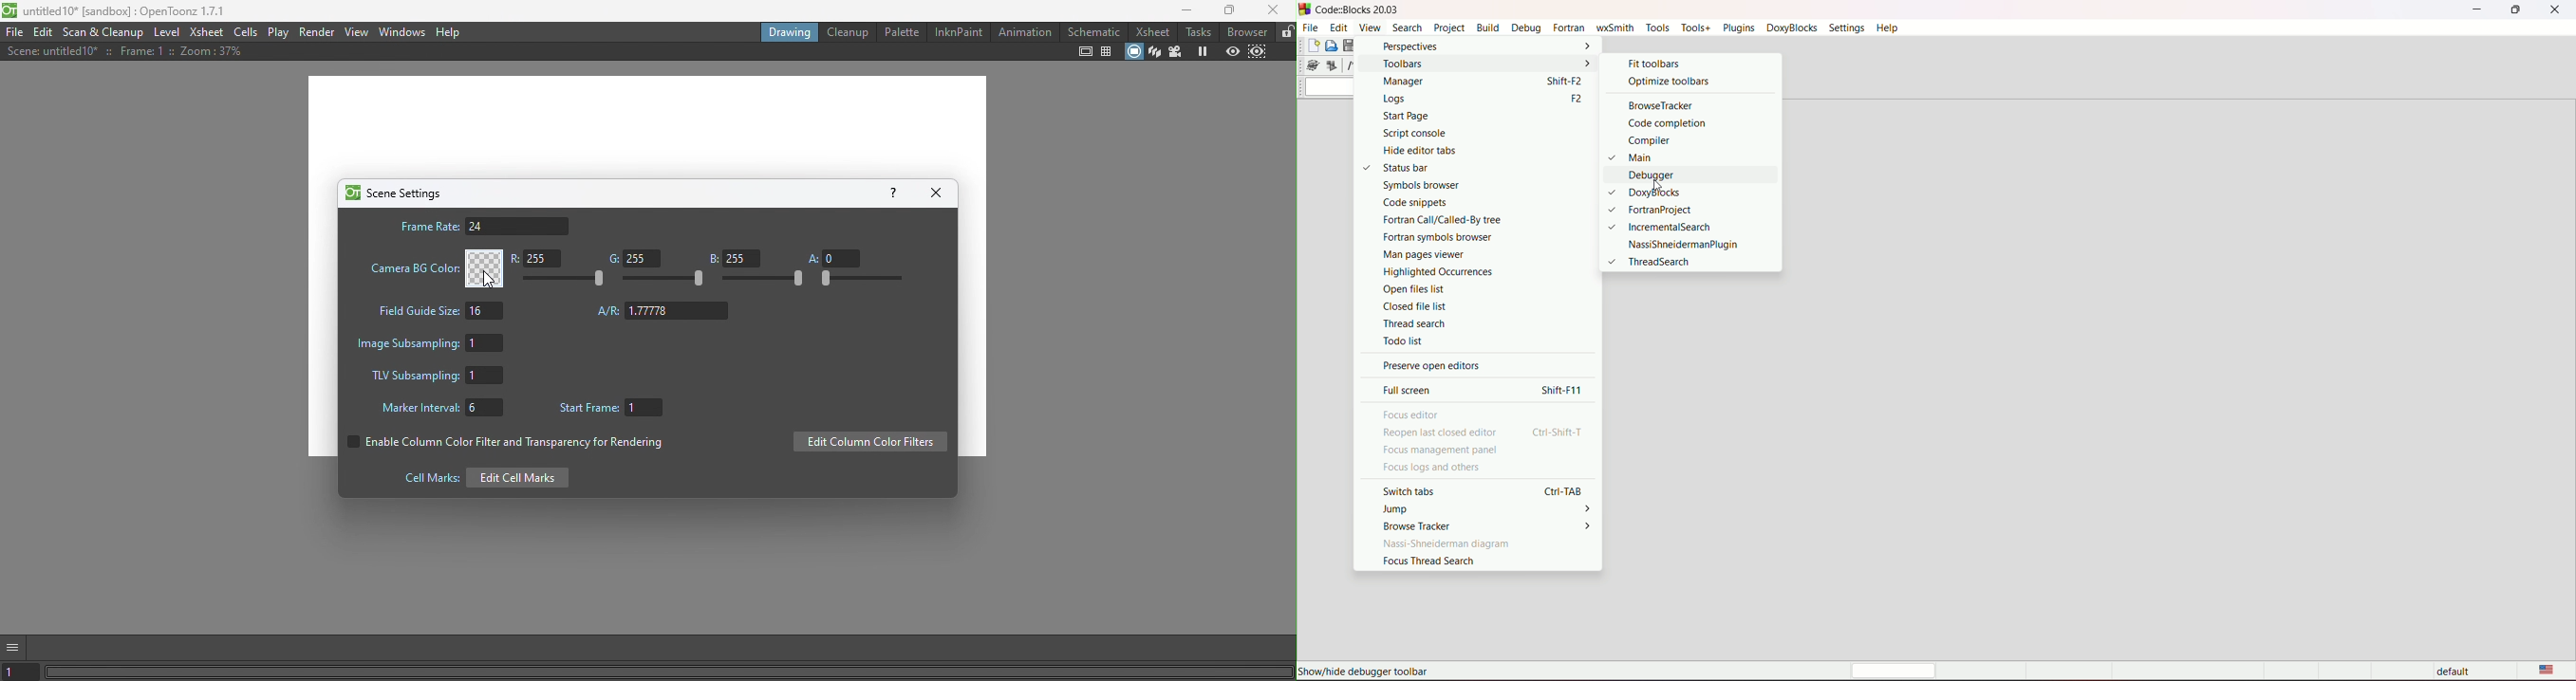 This screenshot has height=700, width=2576. Describe the element at coordinates (1659, 107) in the screenshot. I see `browse tracker` at that location.